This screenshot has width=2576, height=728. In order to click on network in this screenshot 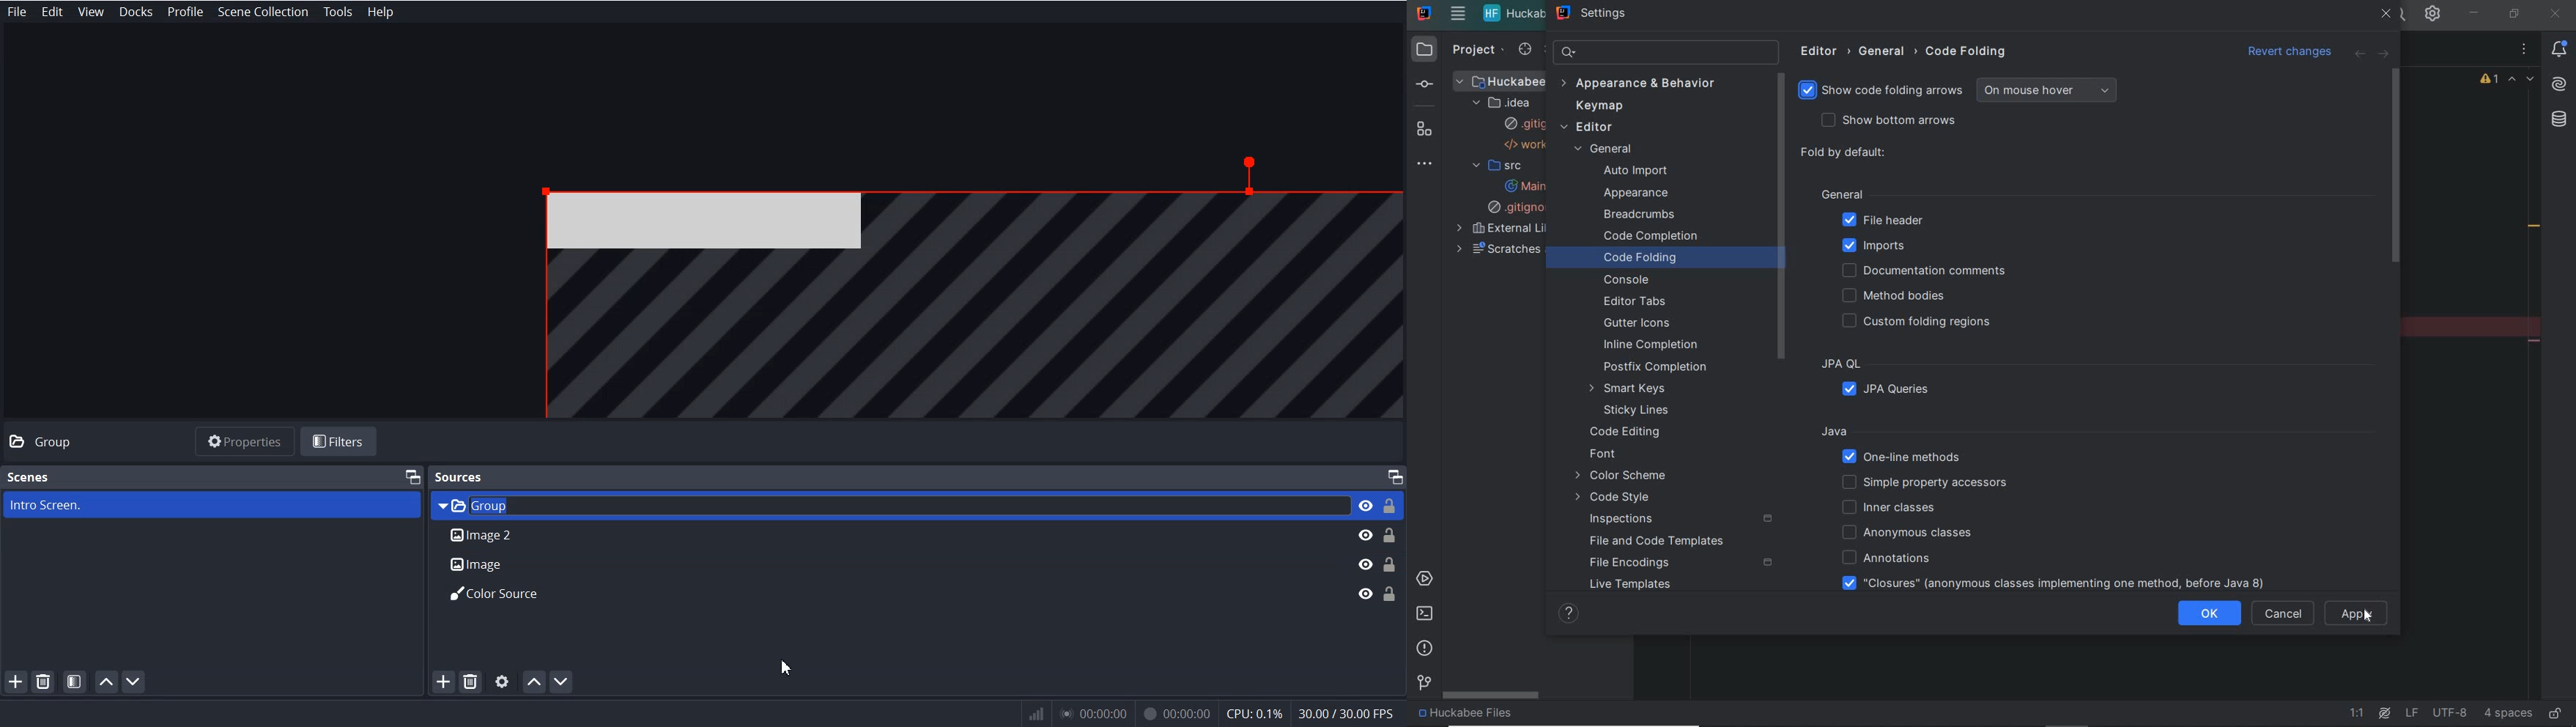, I will do `click(1034, 714)`.